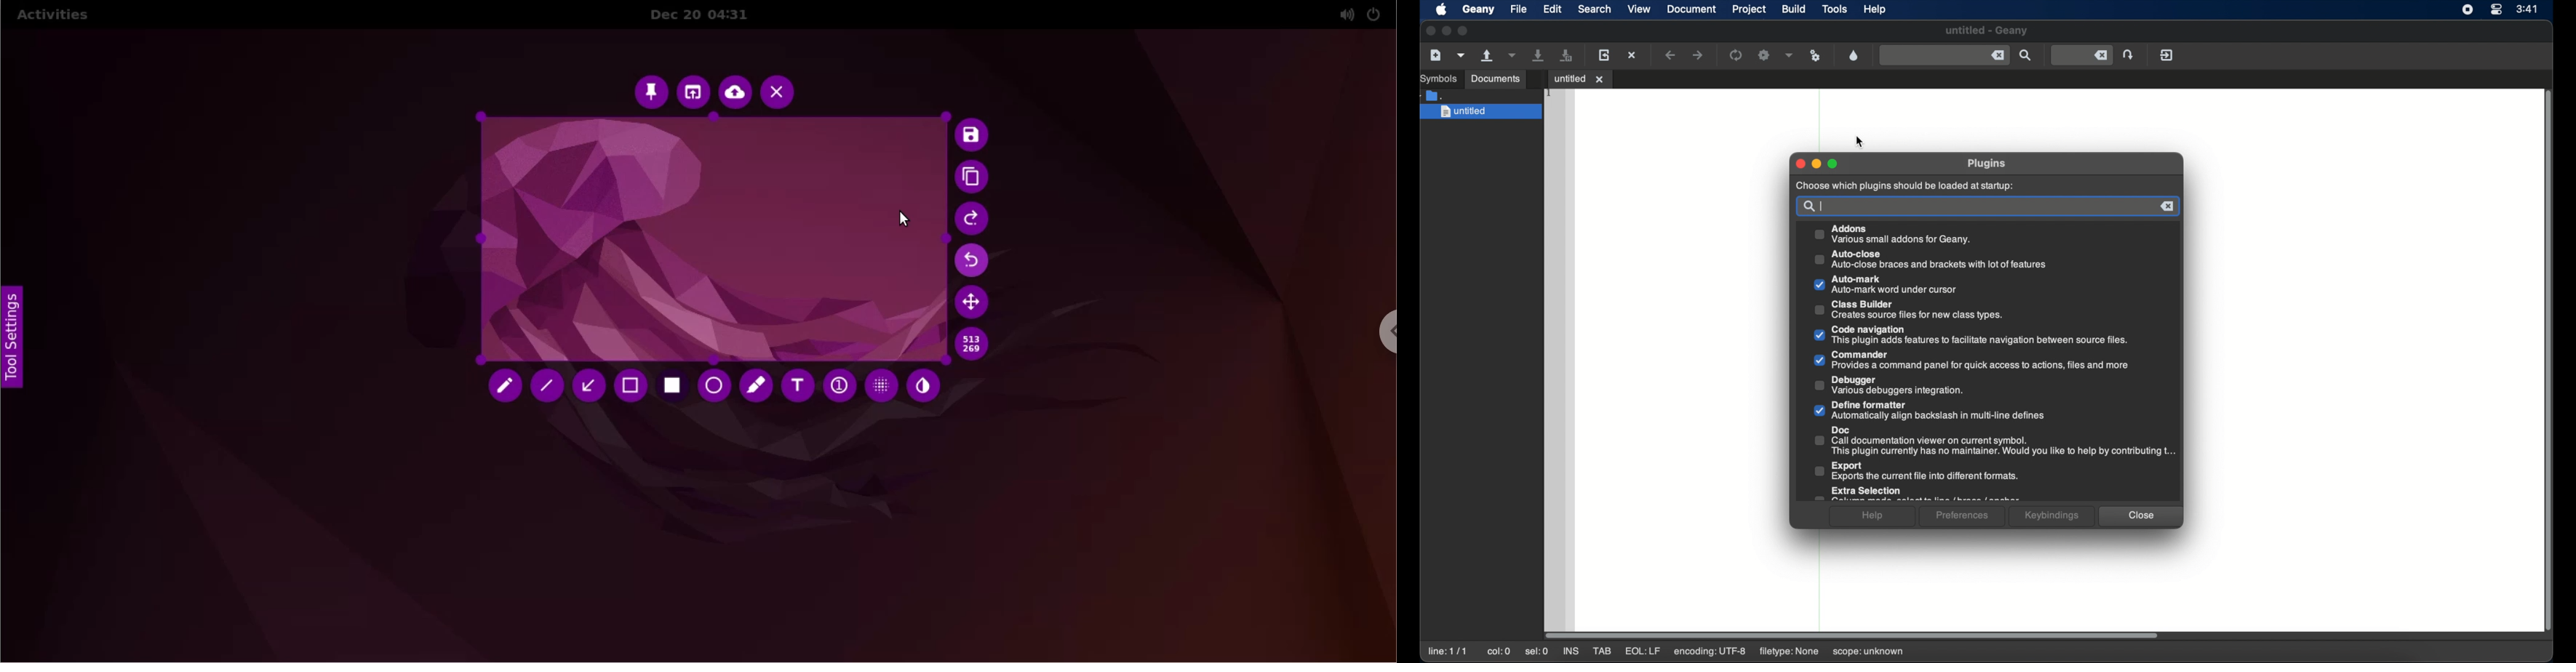 This screenshot has height=672, width=2576. Describe the element at coordinates (1698, 55) in the screenshot. I see `navigate forward a location` at that location.